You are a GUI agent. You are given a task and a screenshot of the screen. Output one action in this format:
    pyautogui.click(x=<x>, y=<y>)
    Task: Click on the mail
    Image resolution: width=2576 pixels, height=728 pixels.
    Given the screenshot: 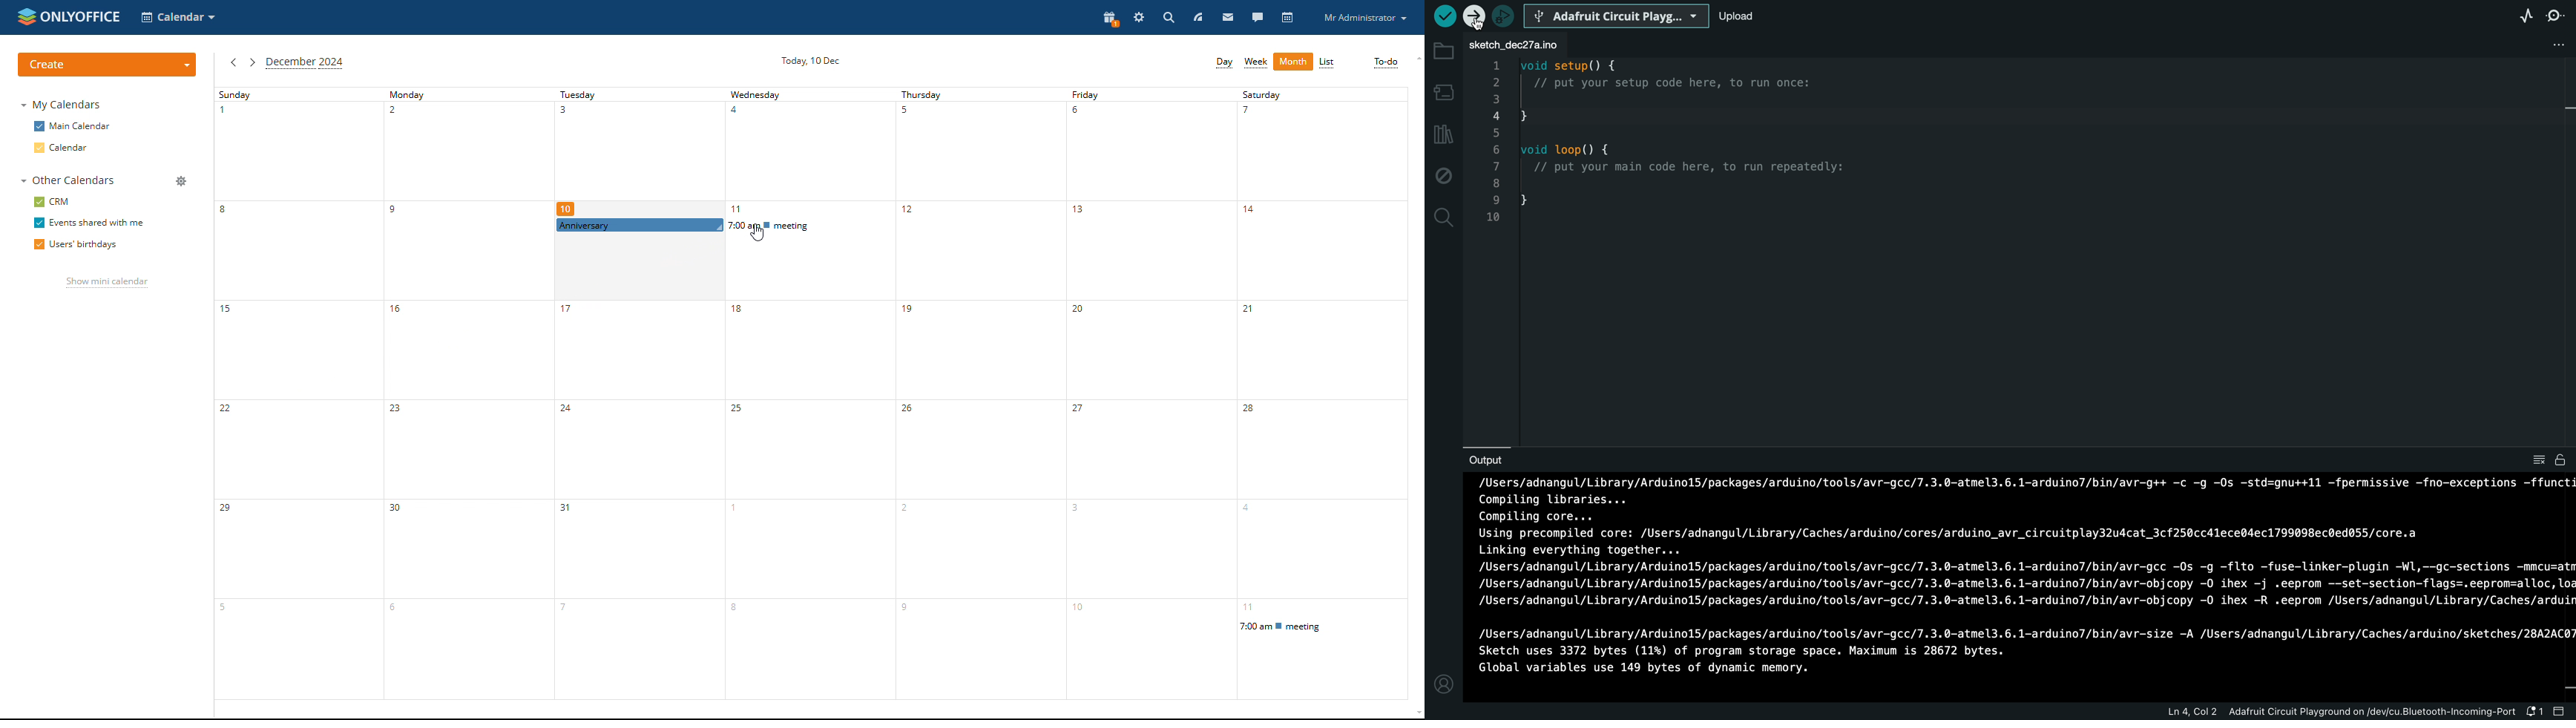 What is the action you would take?
    pyautogui.click(x=1228, y=18)
    